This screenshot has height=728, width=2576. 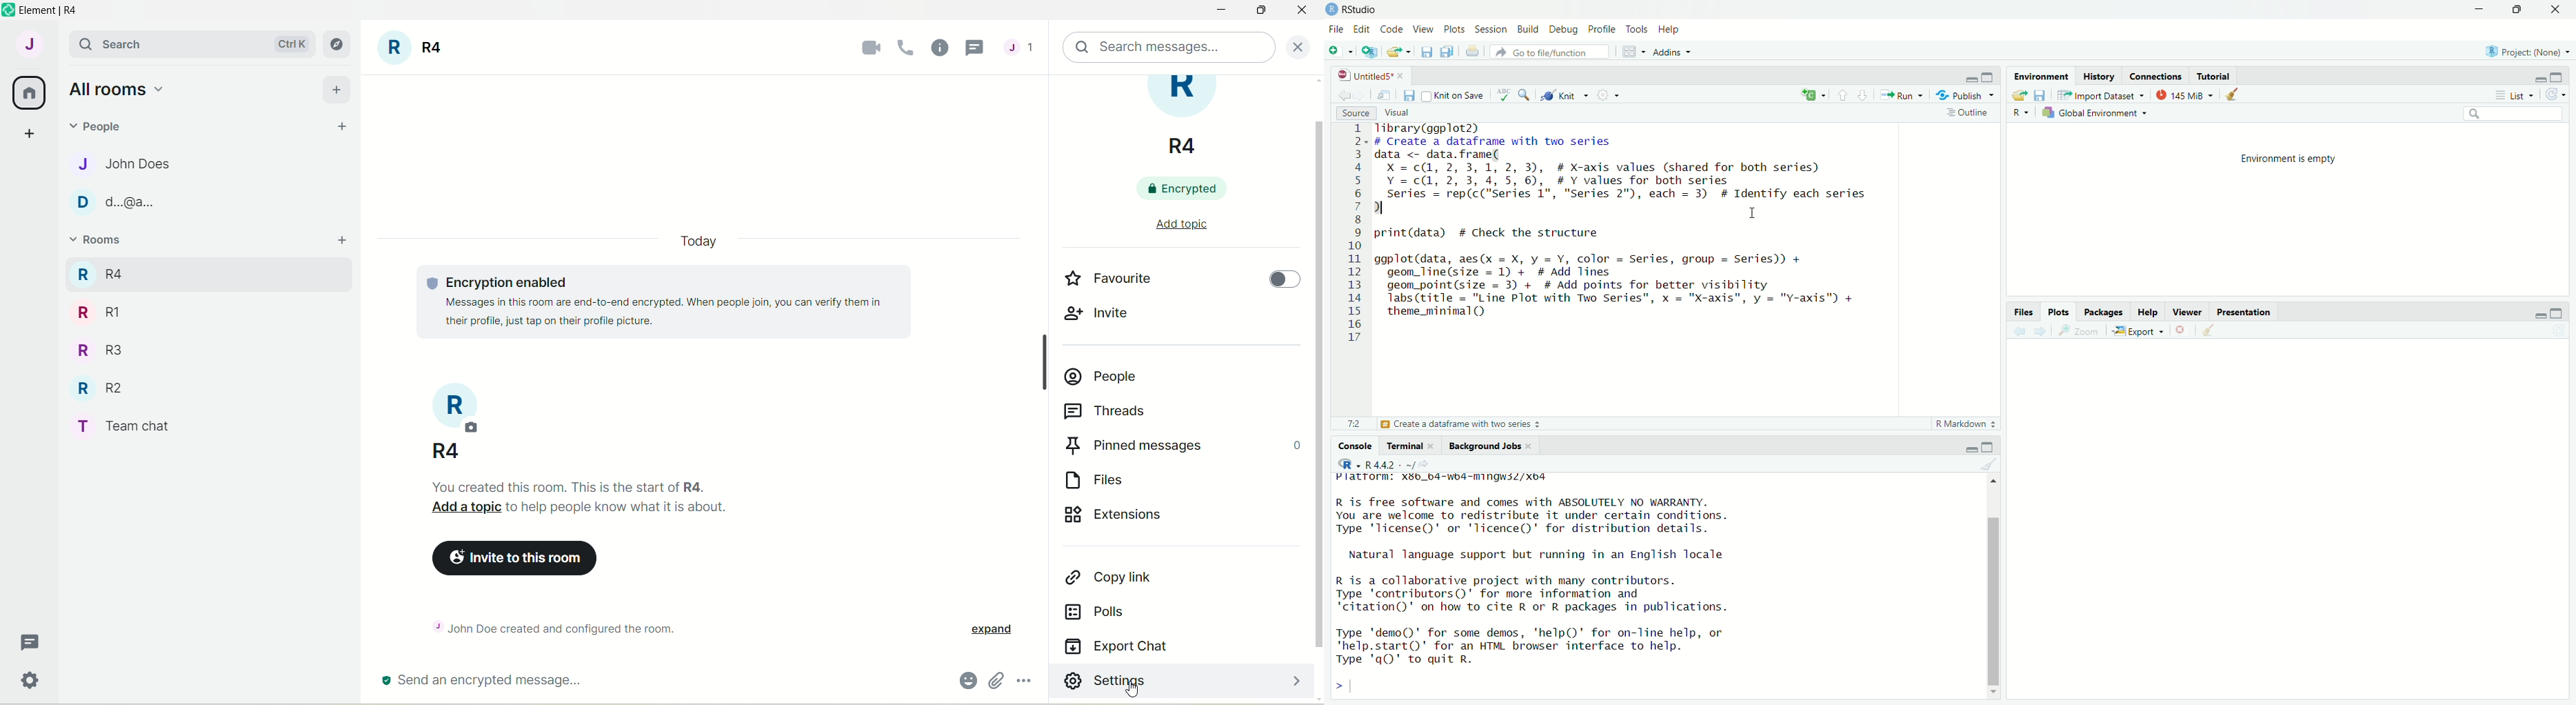 I want to click on Refresh, so click(x=2558, y=332).